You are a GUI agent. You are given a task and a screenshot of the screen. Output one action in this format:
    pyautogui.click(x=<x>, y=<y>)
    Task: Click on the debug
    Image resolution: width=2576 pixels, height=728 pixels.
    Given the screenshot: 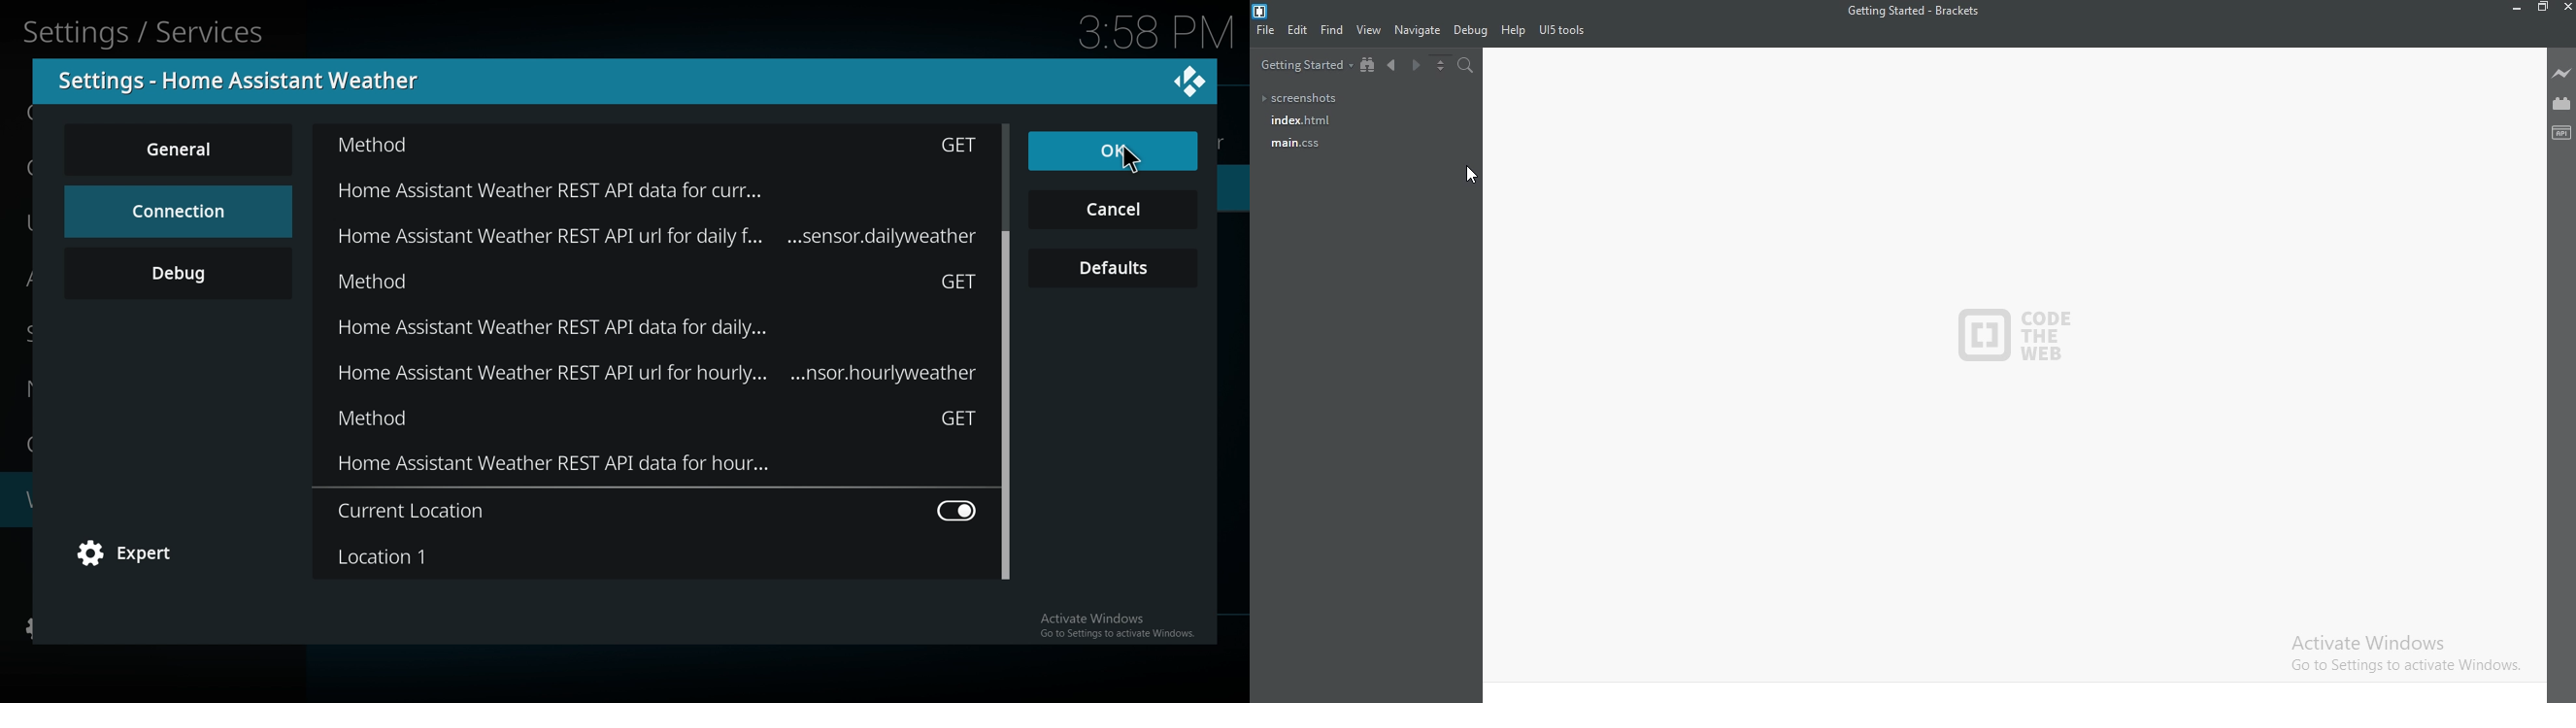 What is the action you would take?
    pyautogui.click(x=178, y=273)
    